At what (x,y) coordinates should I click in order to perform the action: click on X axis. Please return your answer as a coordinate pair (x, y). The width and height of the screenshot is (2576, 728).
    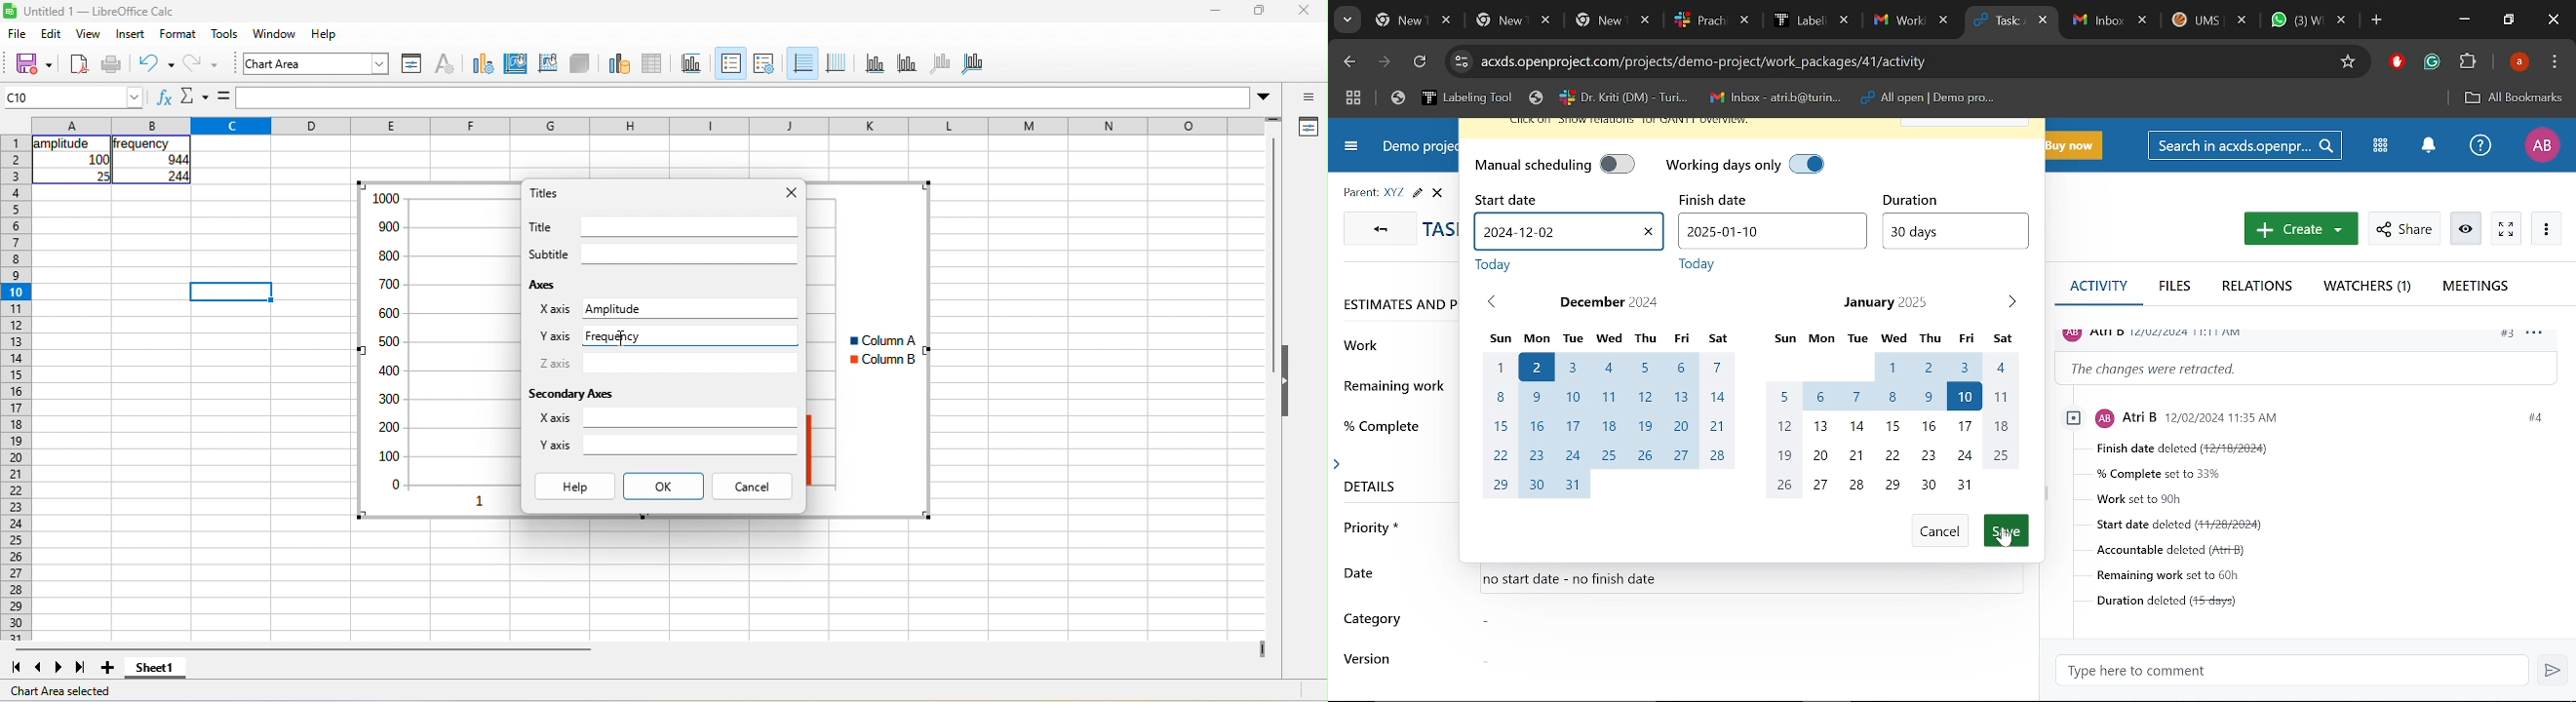
    Looking at the image, I should click on (554, 417).